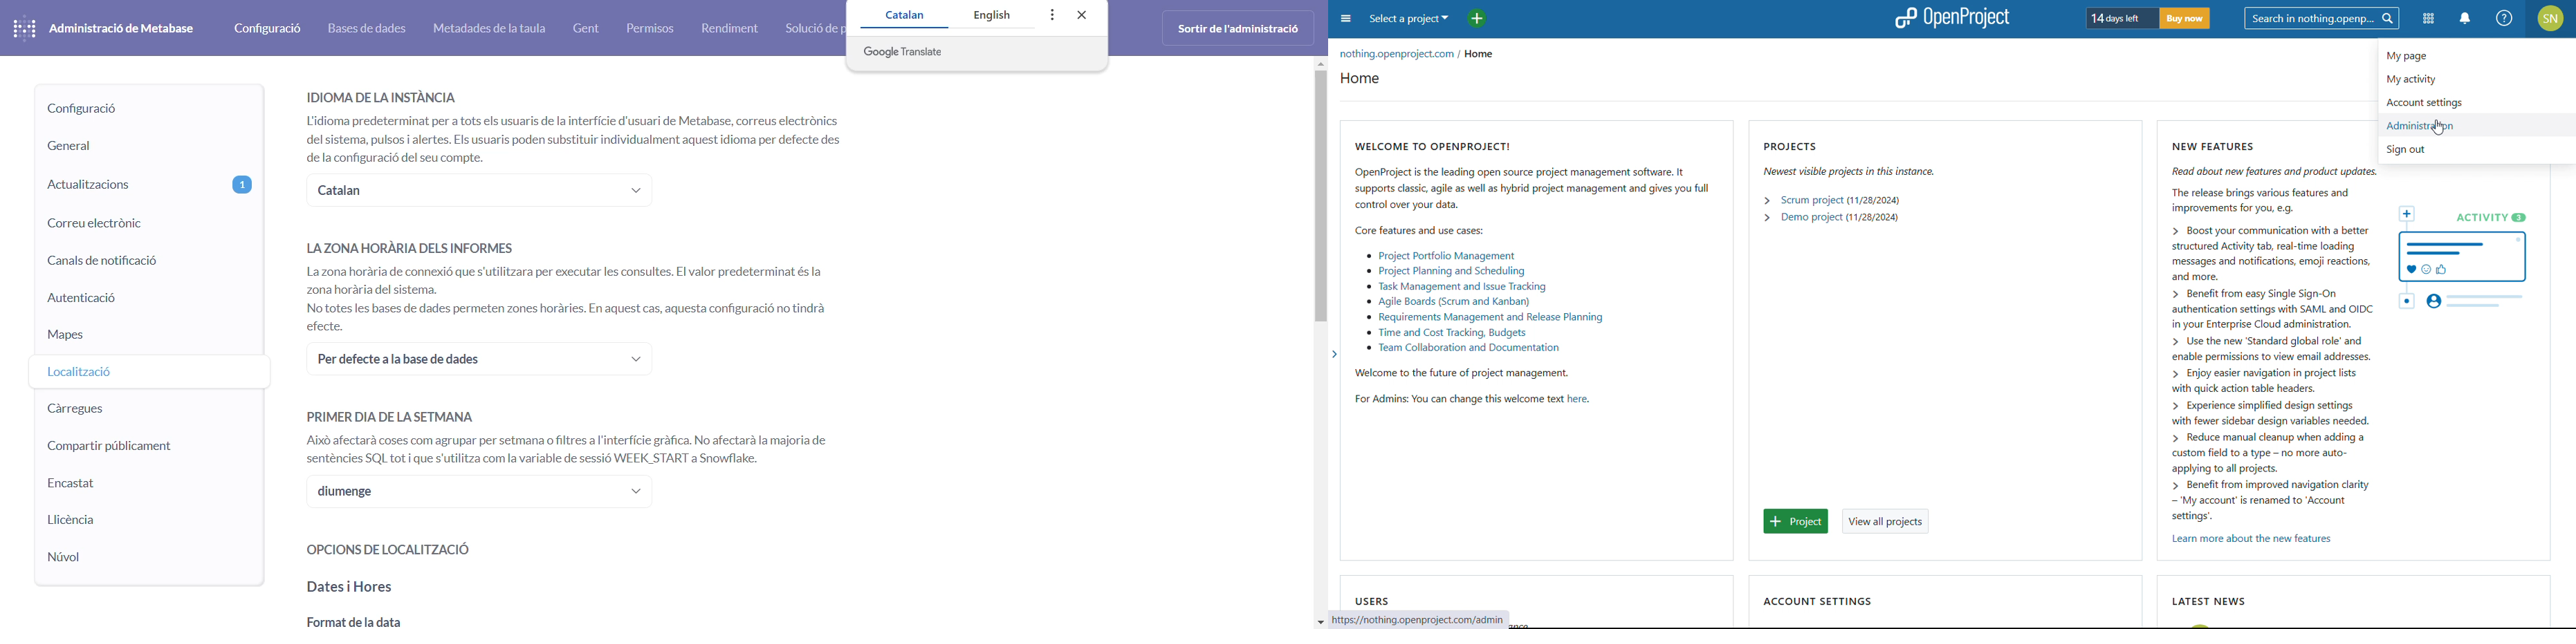  Describe the element at coordinates (1811, 217) in the screenshot. I see `demo project` at that location.